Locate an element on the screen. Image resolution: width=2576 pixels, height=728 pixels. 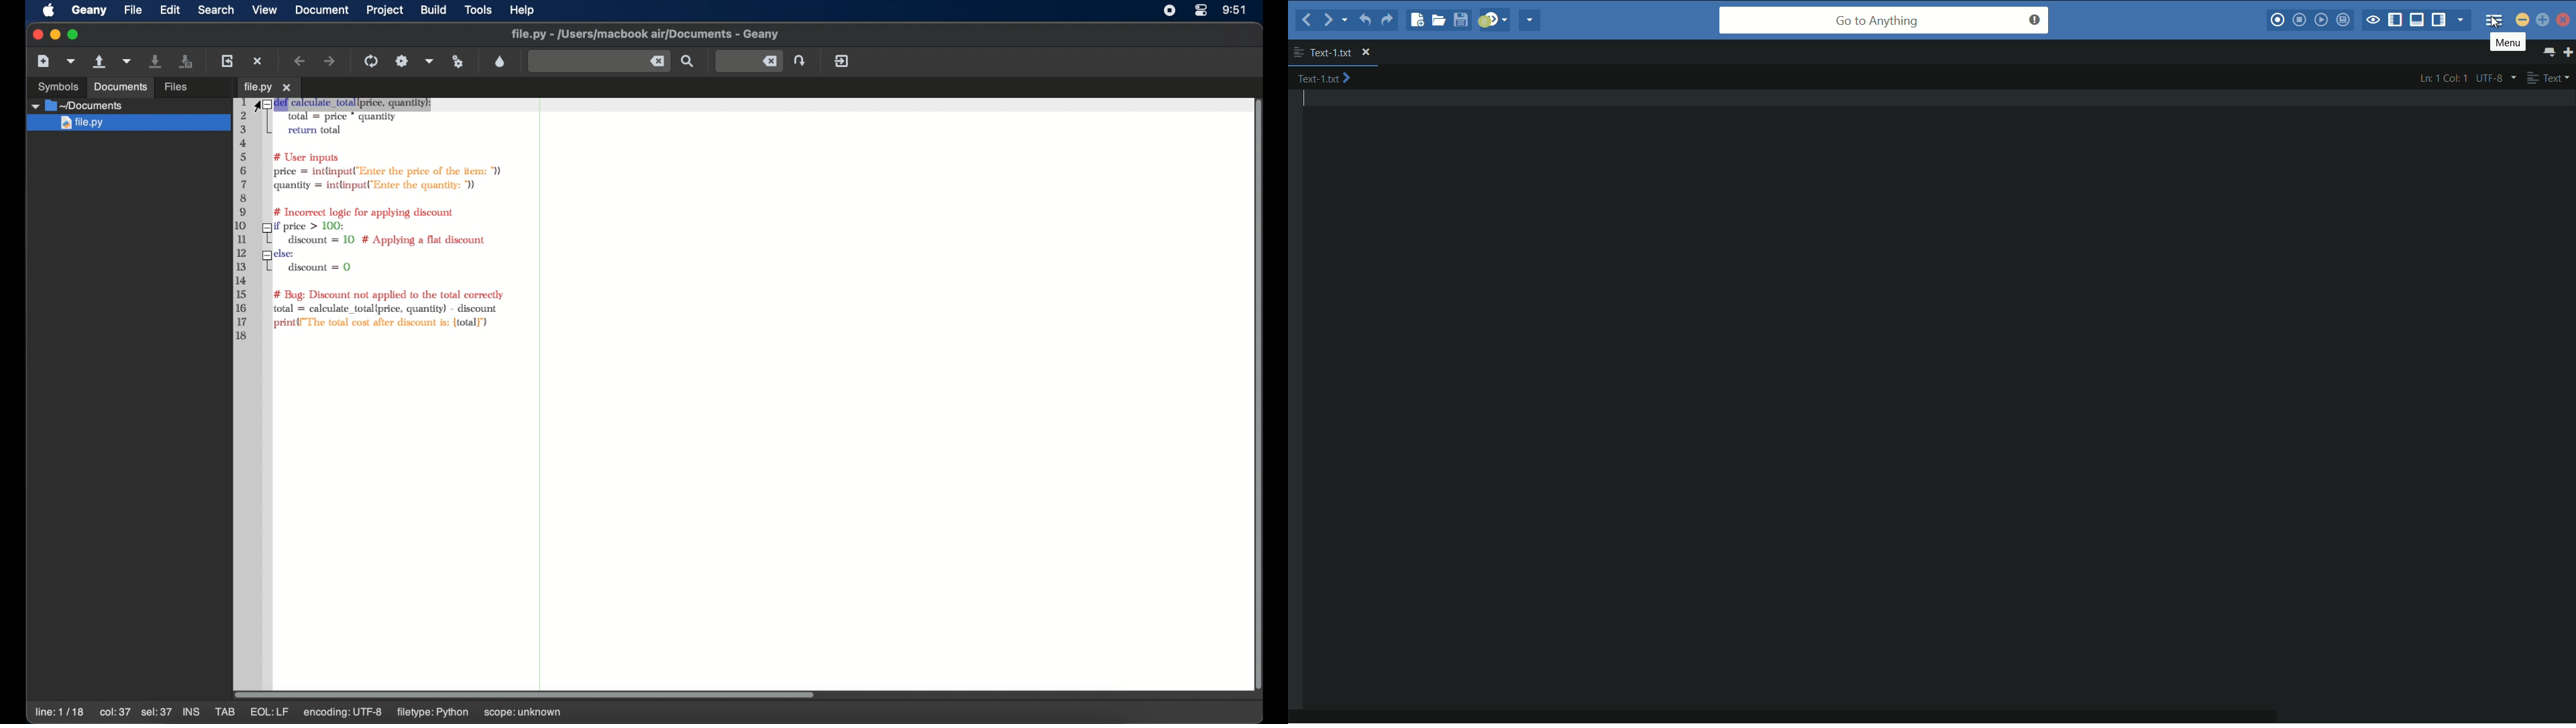
time is located at coordinates (1235, 10).